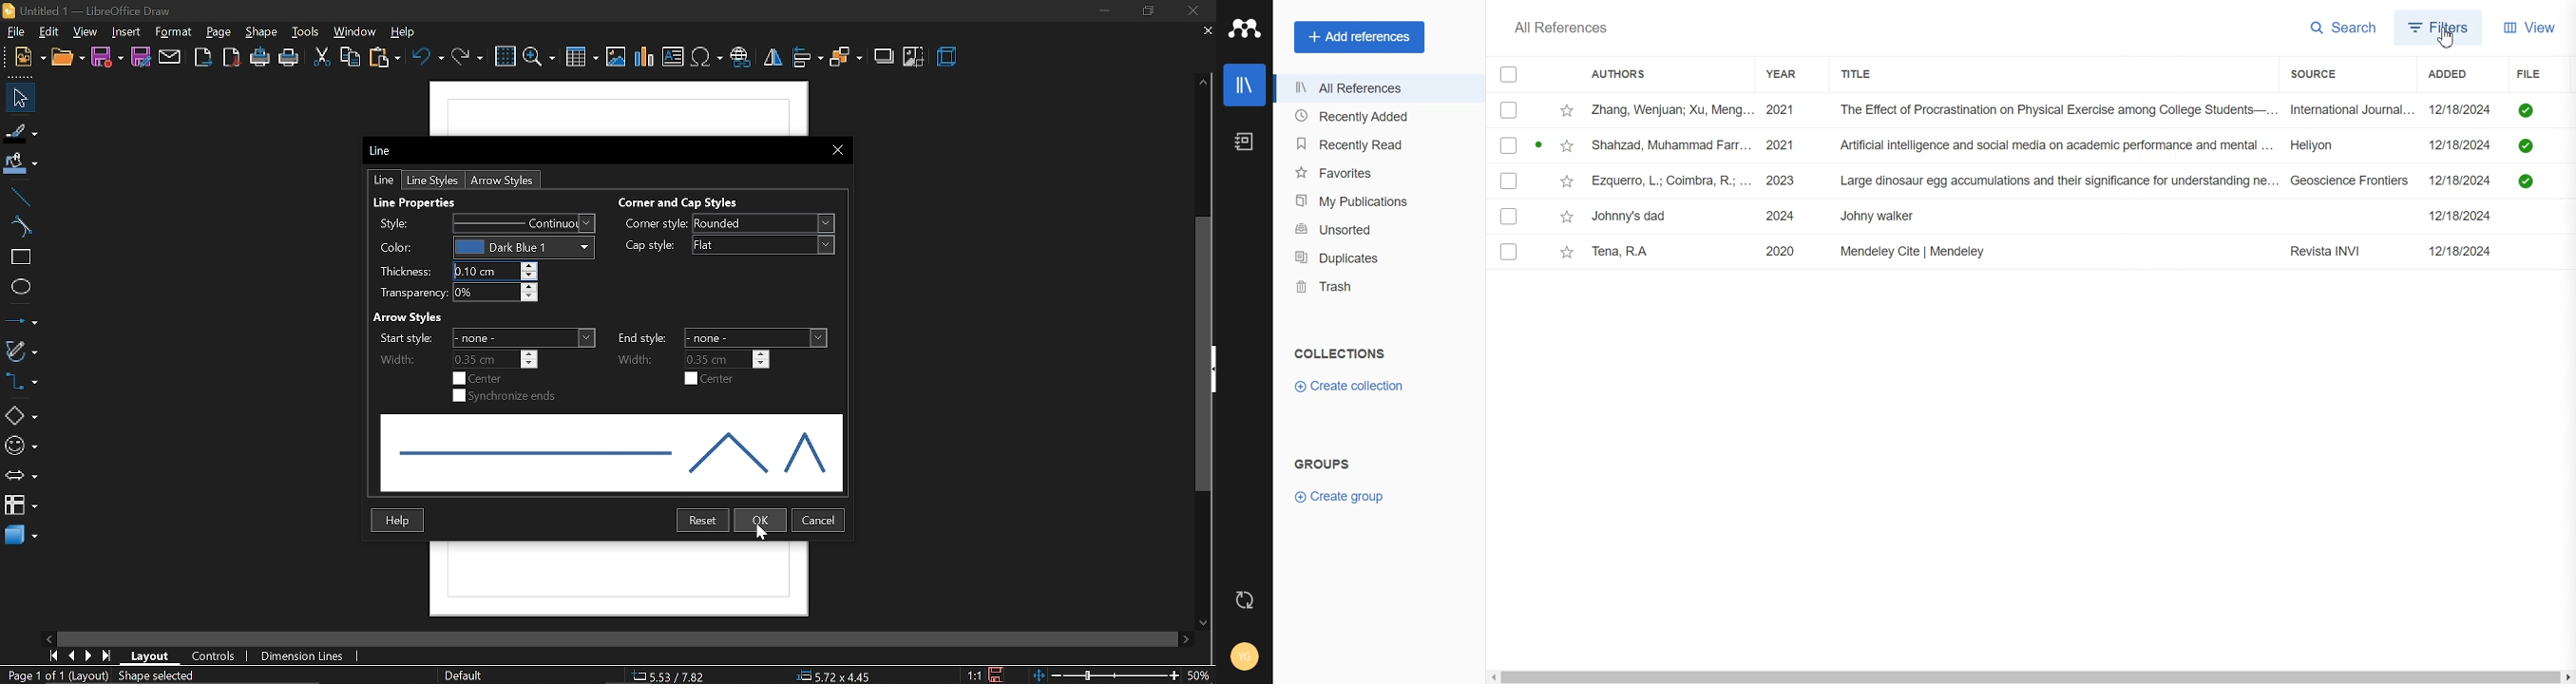  What do you see at coordinates (1245, 658) in the screenshot?
I see `Account` at bounding box center [1245, 658].